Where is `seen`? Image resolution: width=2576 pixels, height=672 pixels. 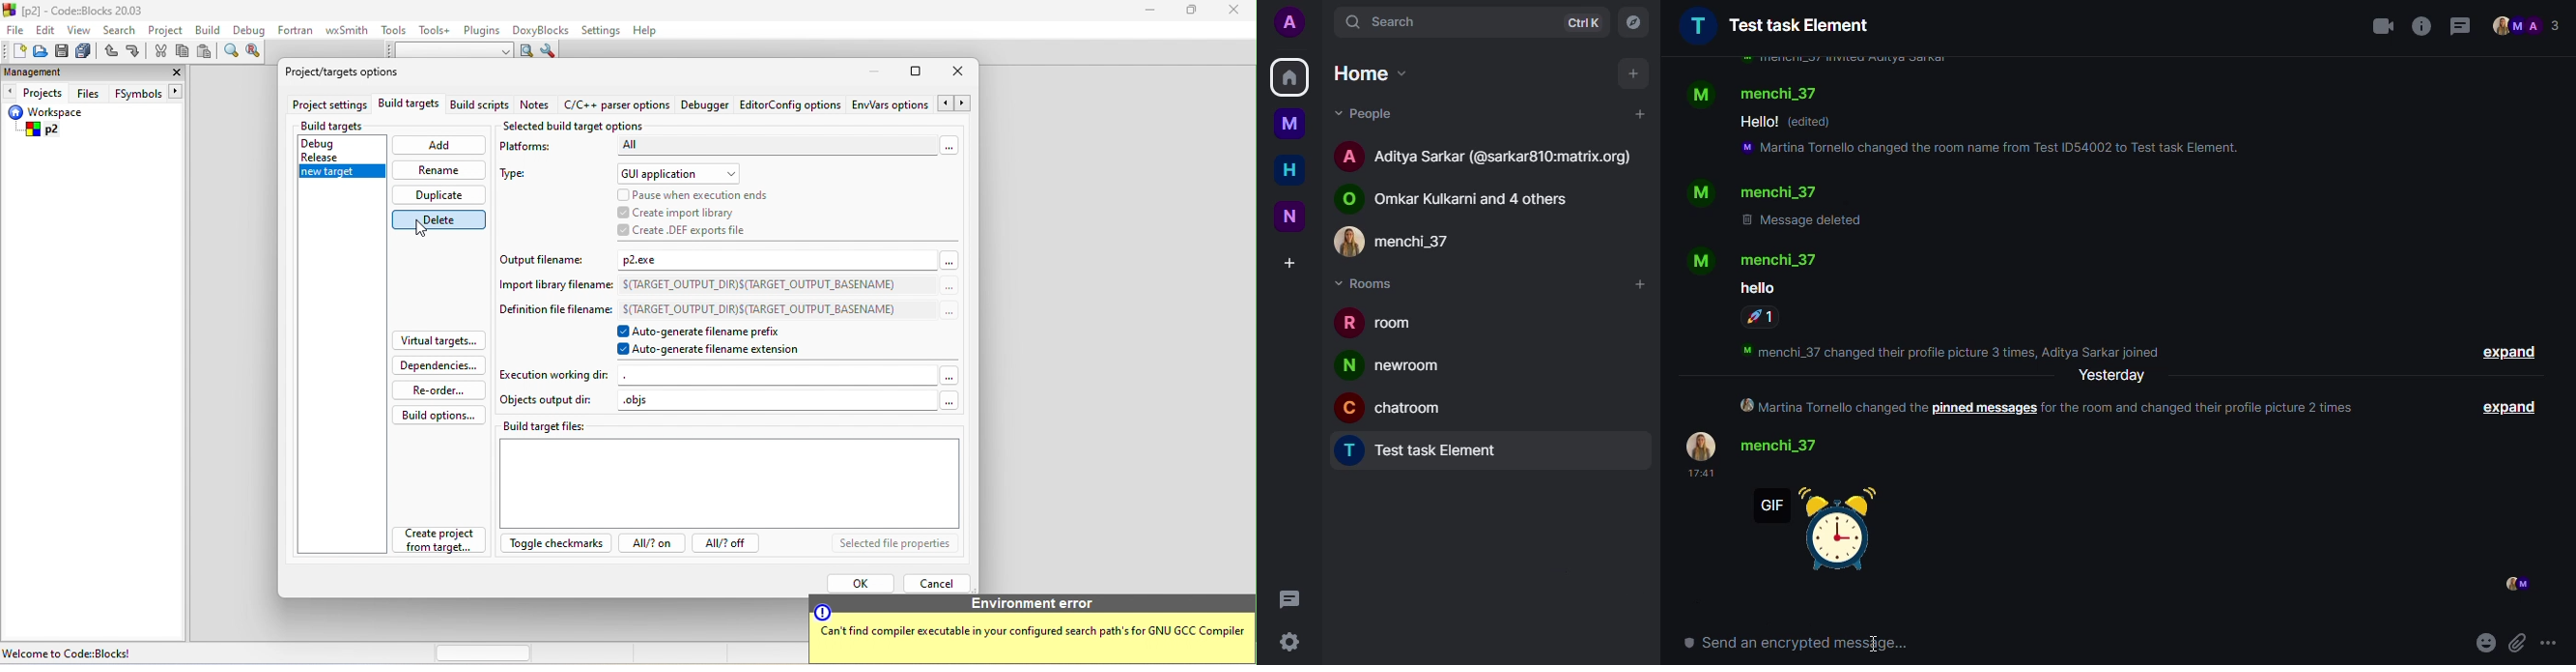
seen is located at coordinates (2515, 584).